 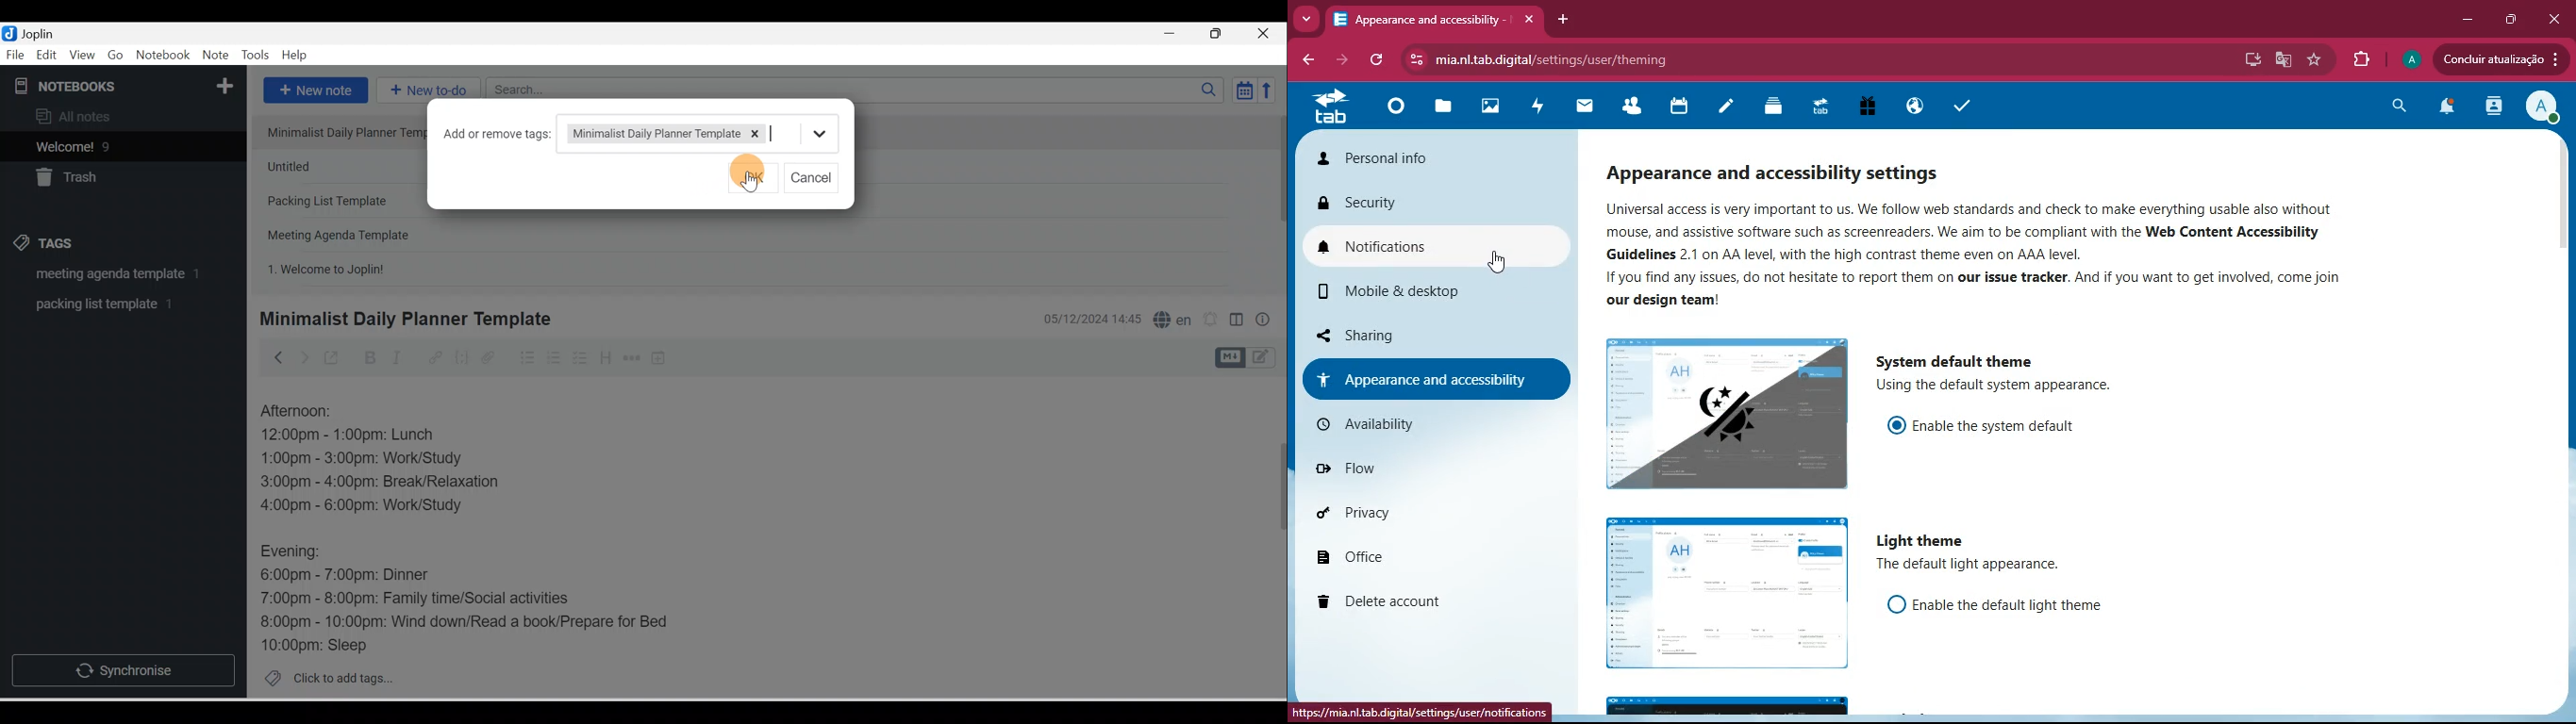 I want to click on Personal info, so click(x=1438, y=157).